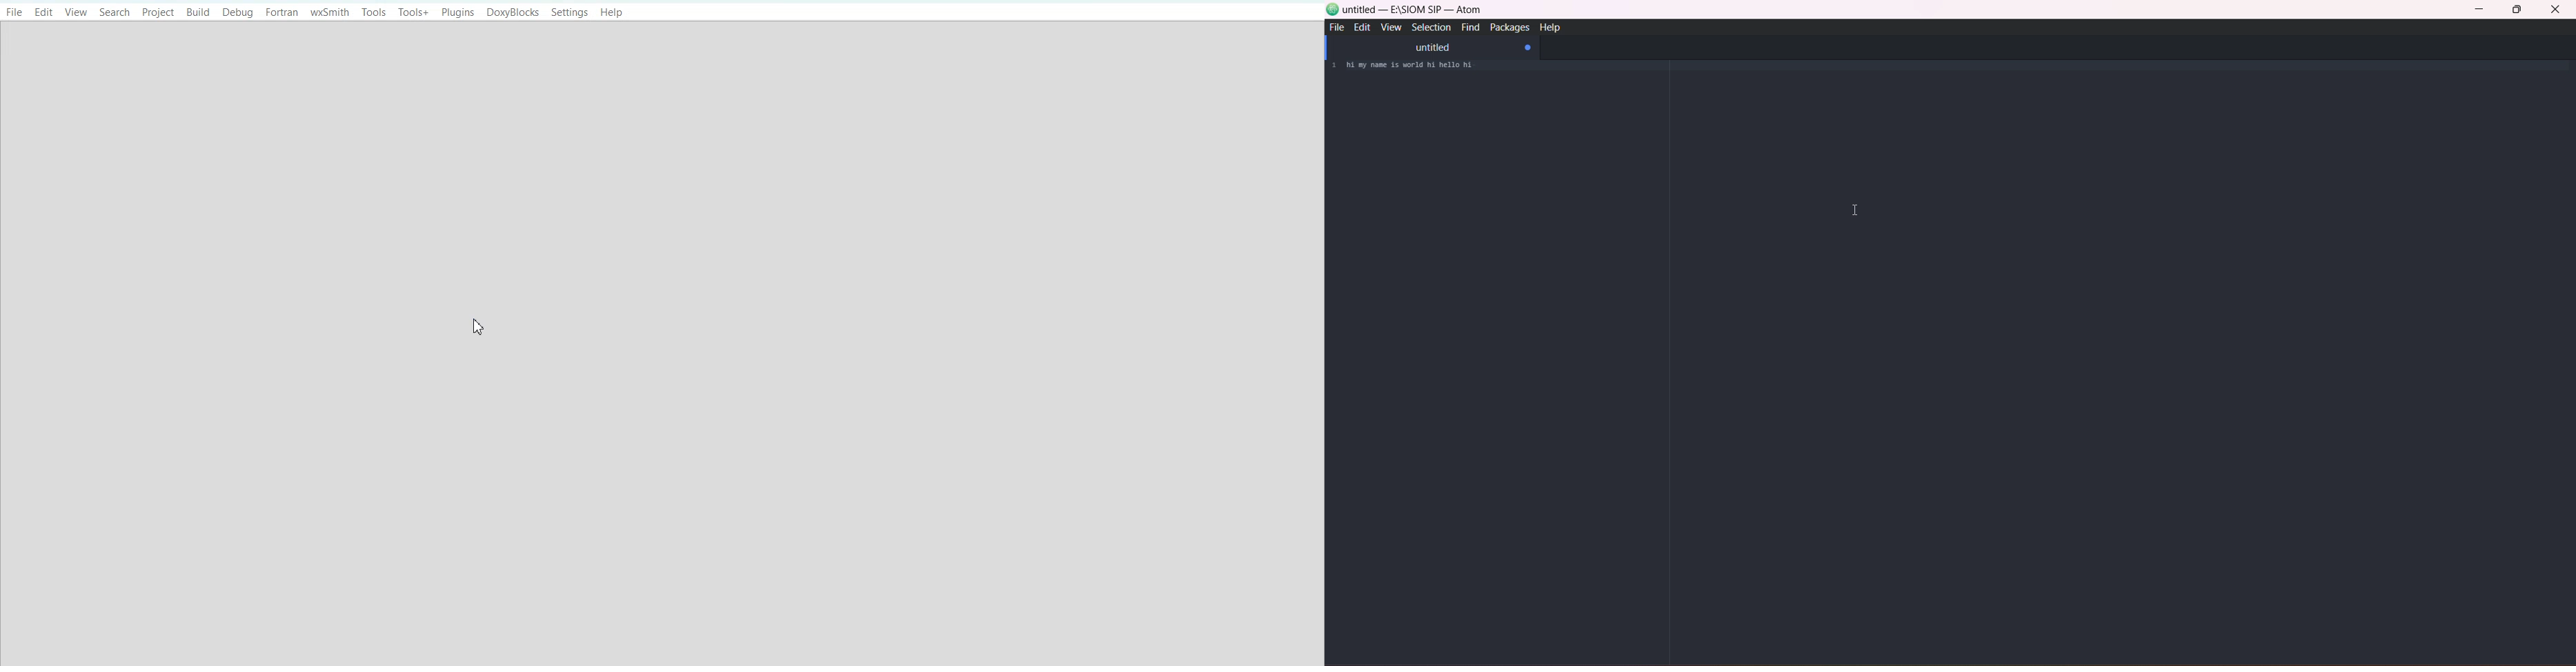 The width and height of the screenshot is (2576, 672). Describe the element at coordinates (1507, 28) in the screenshot. I see `packages` at that location.